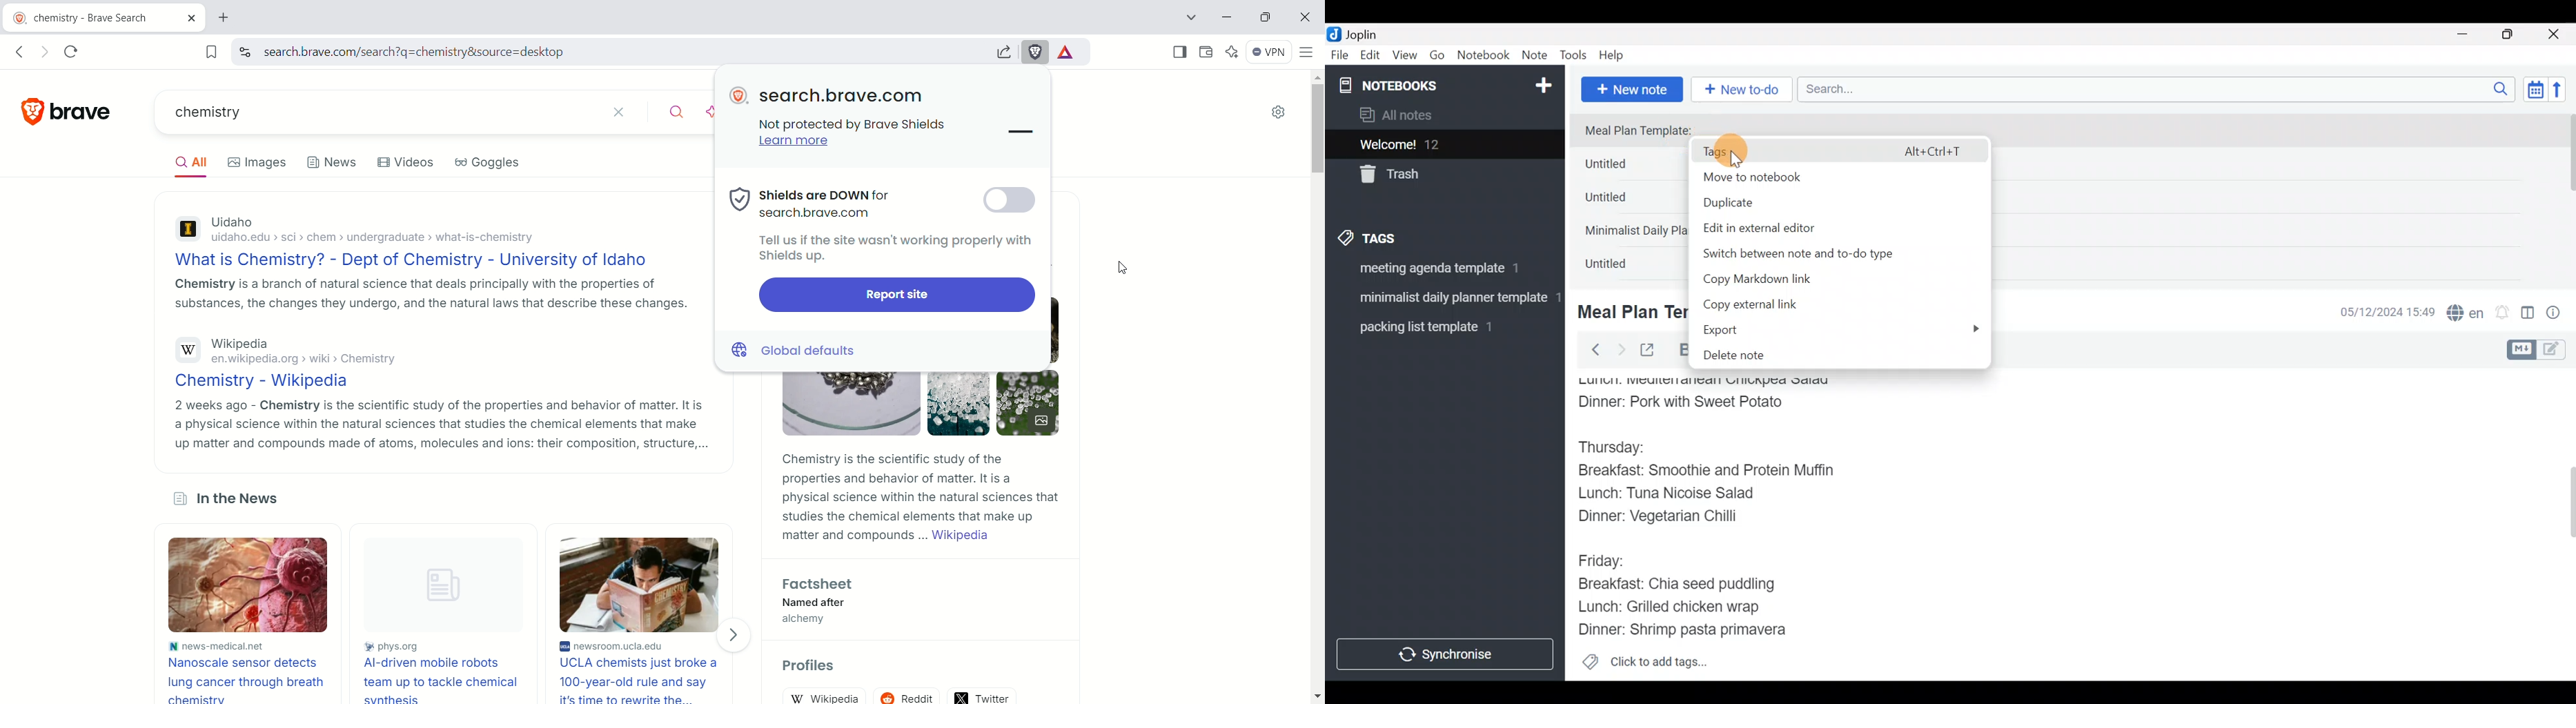  I want to click on View, so click(1404, 57).